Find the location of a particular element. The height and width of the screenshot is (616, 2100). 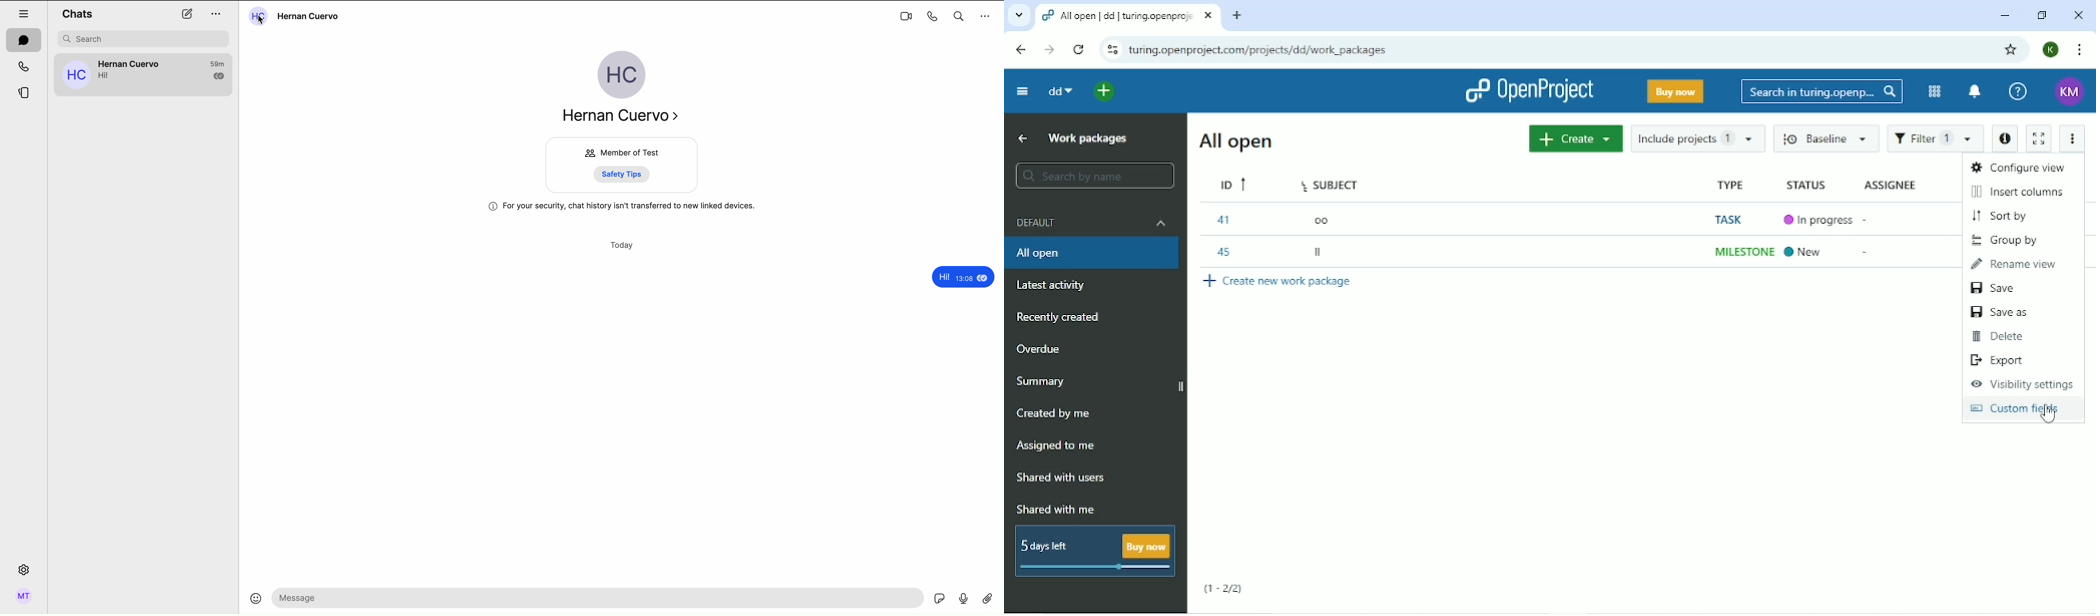

II is located at coordinates (1322, 253).